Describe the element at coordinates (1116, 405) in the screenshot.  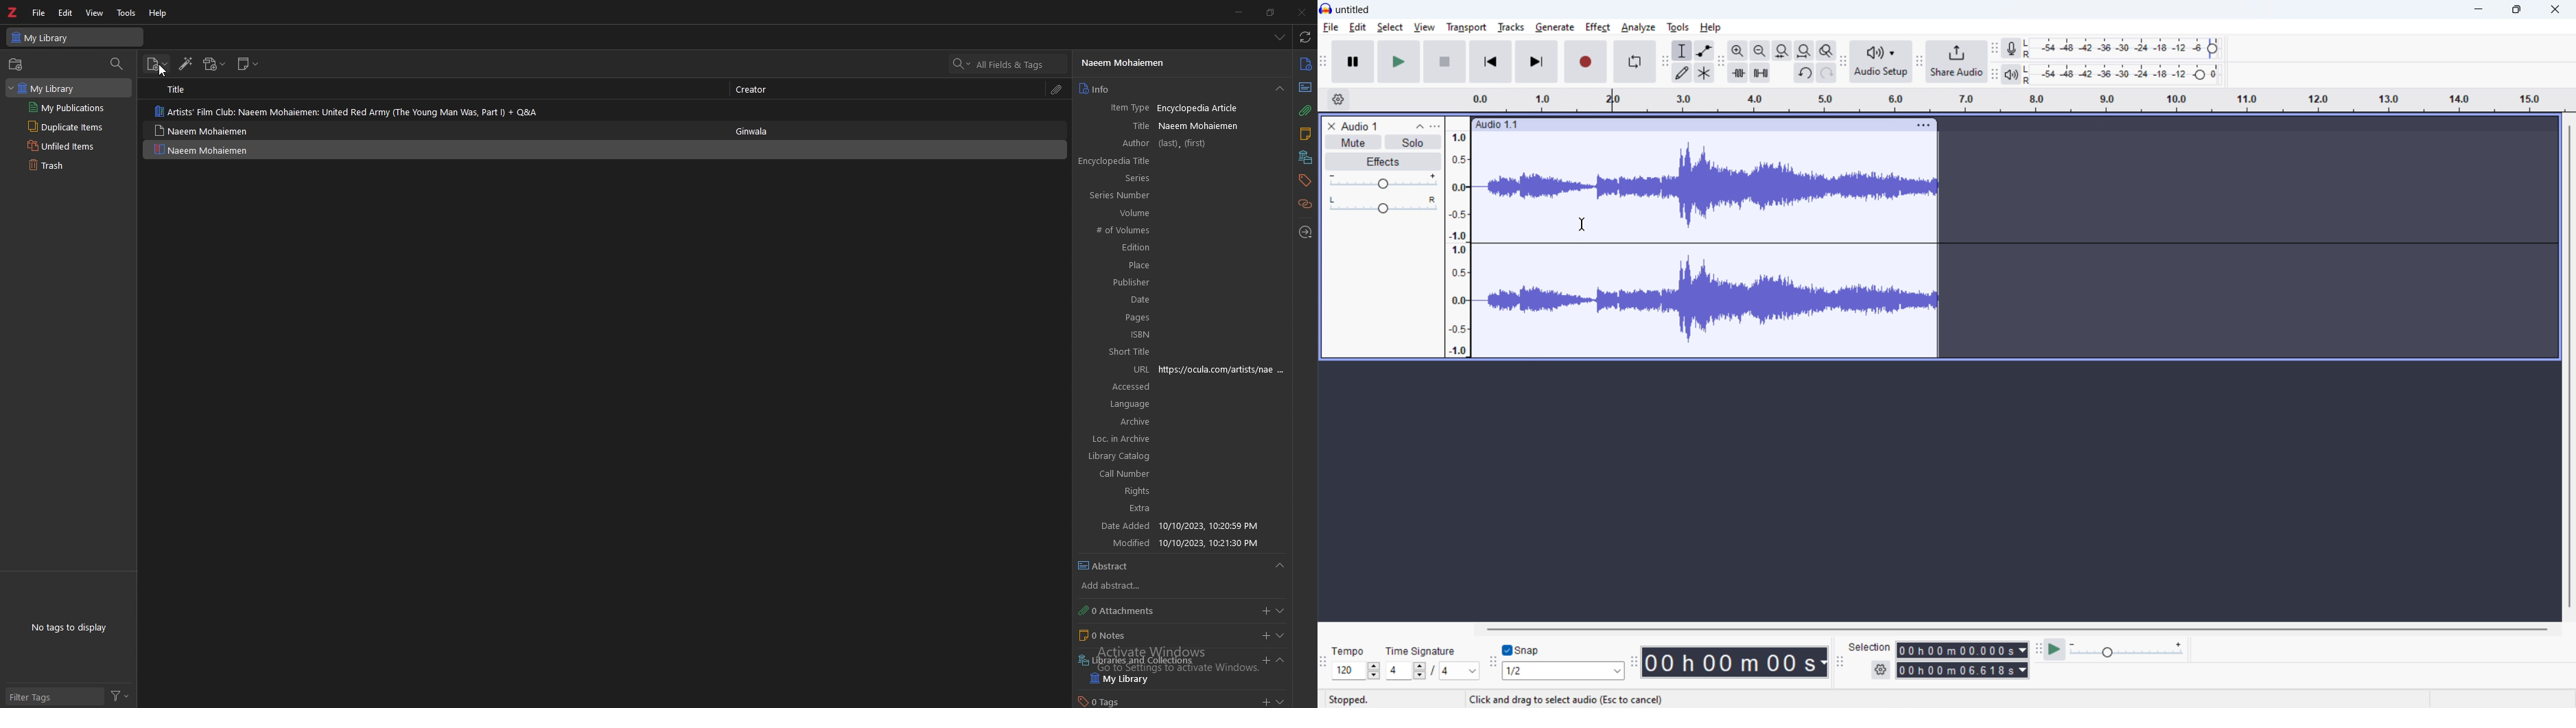
I see `language` at that location.